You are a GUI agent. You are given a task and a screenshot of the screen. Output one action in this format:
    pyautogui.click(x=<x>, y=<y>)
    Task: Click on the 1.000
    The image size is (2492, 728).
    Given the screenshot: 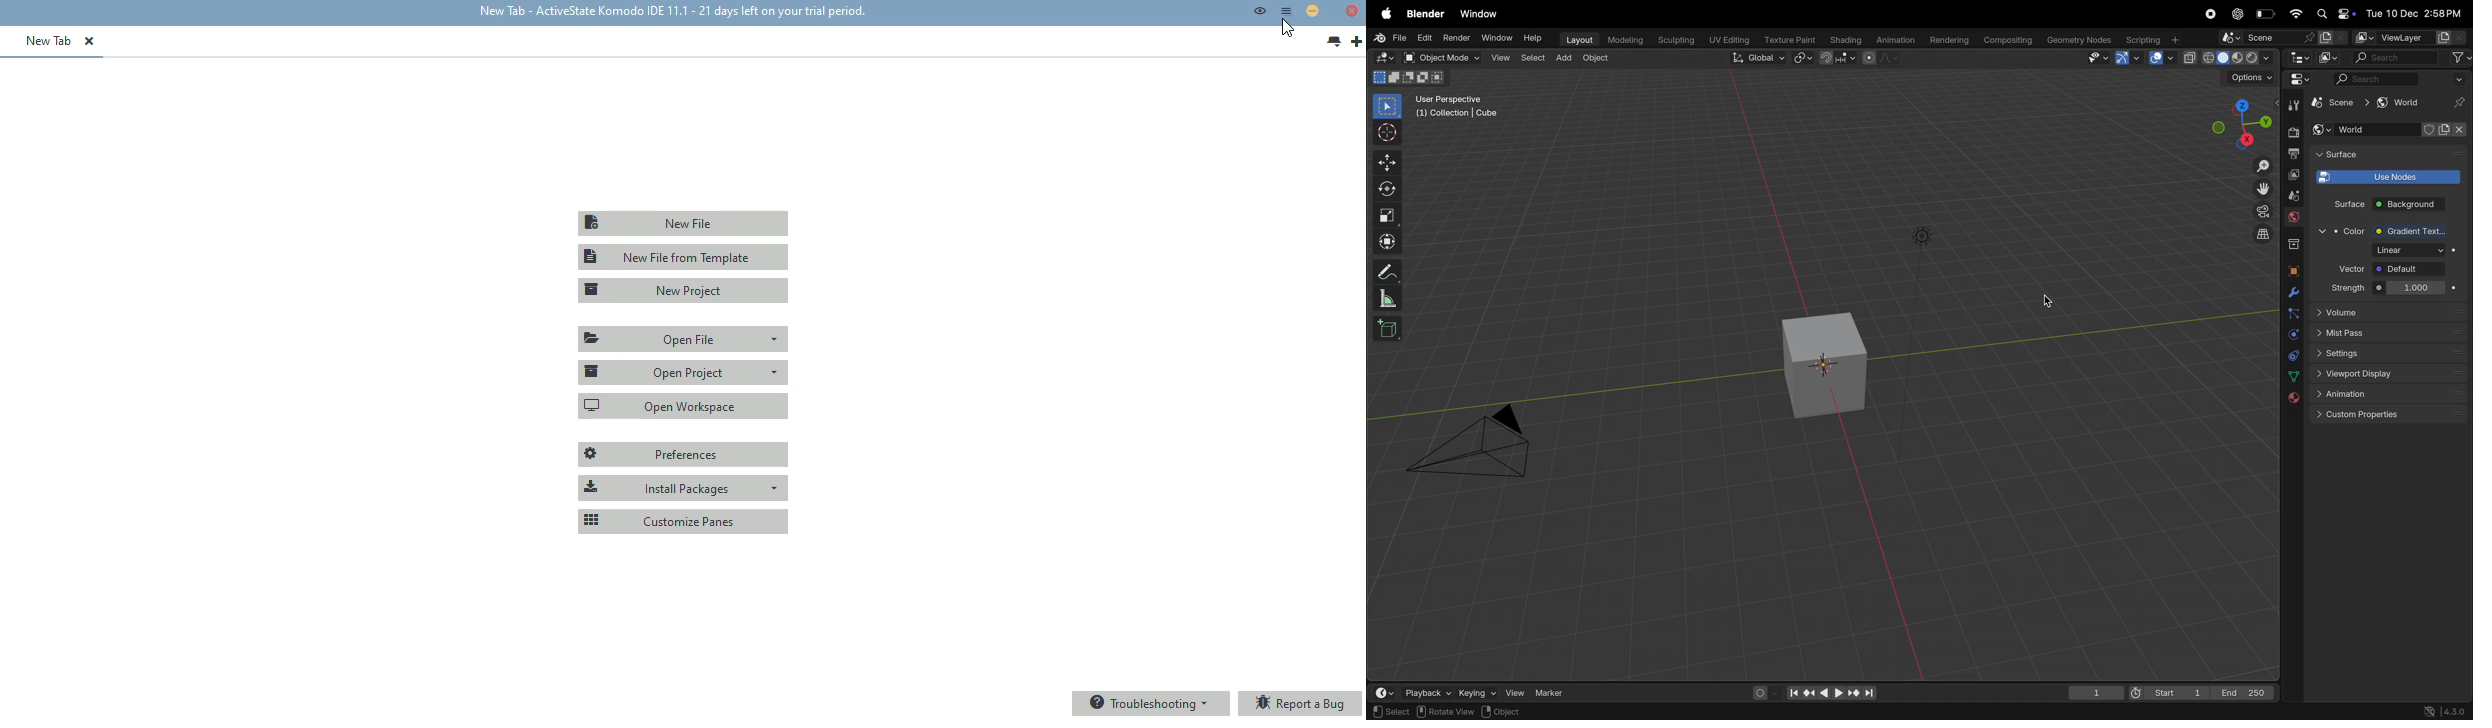 What is the action you would take?
    pyautogui.click(x=2425, y=287)
    